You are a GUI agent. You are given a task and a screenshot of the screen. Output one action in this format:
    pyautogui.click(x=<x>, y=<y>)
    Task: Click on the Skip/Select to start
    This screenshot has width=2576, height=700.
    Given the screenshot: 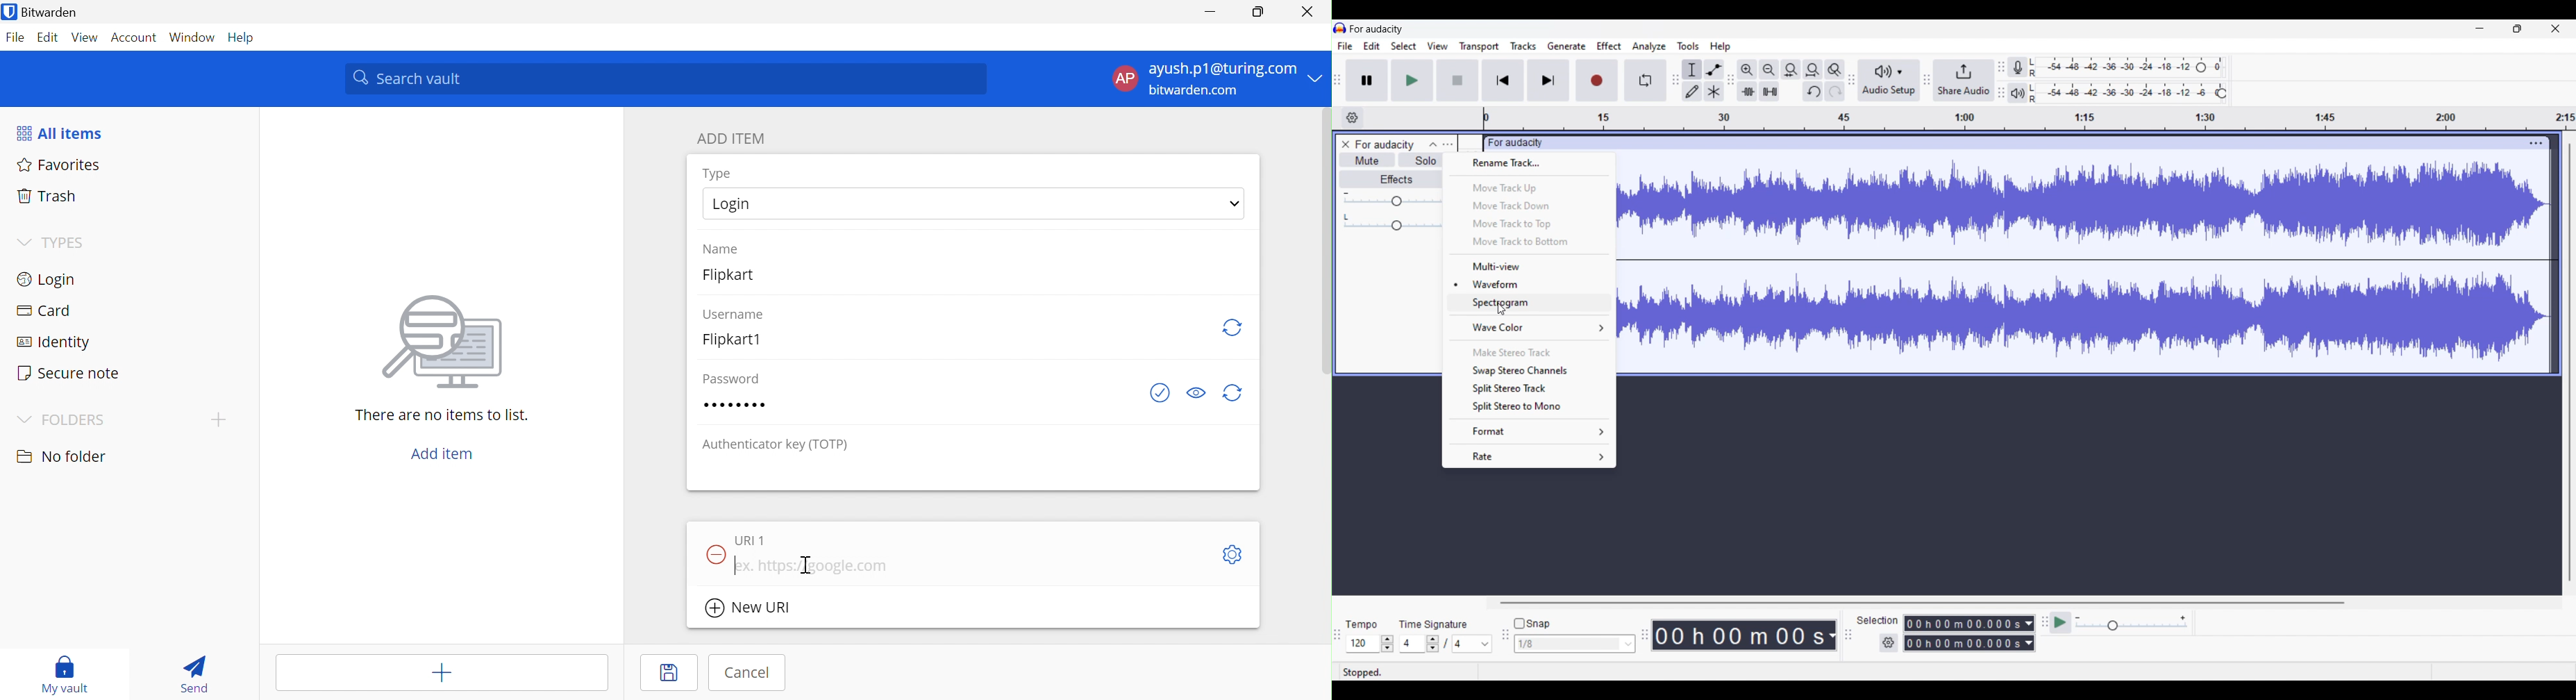 What is the action you would take?
    pyautogui.click(x=1503, y=80)
    